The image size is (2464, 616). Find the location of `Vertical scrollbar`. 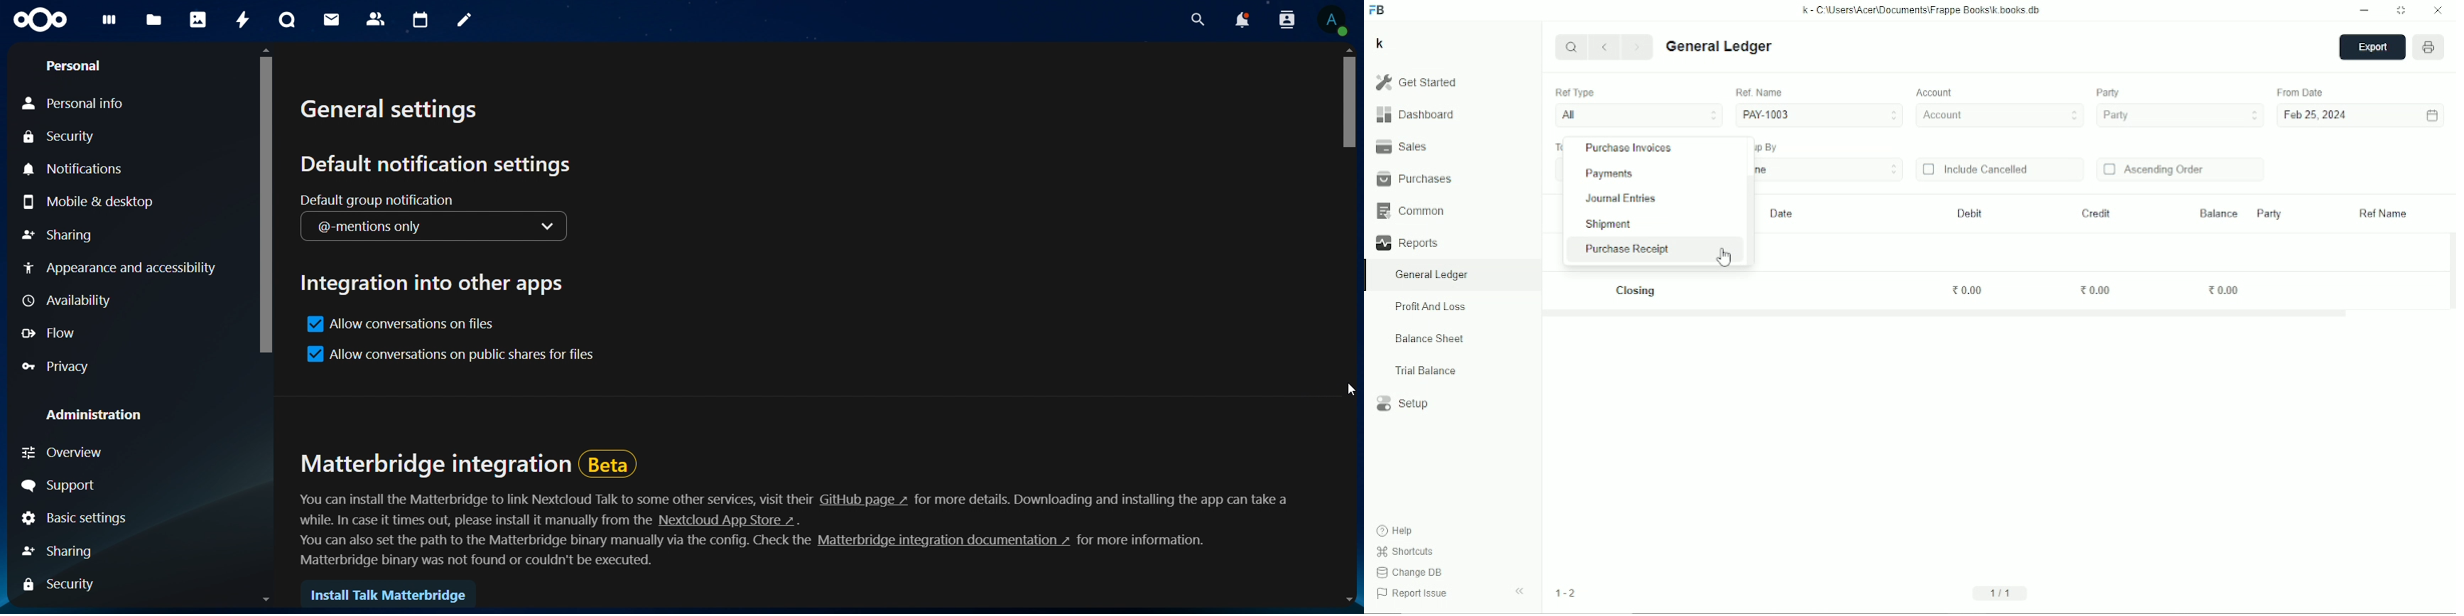

Vertical scrollbar is located at coordinates (1752, 219).